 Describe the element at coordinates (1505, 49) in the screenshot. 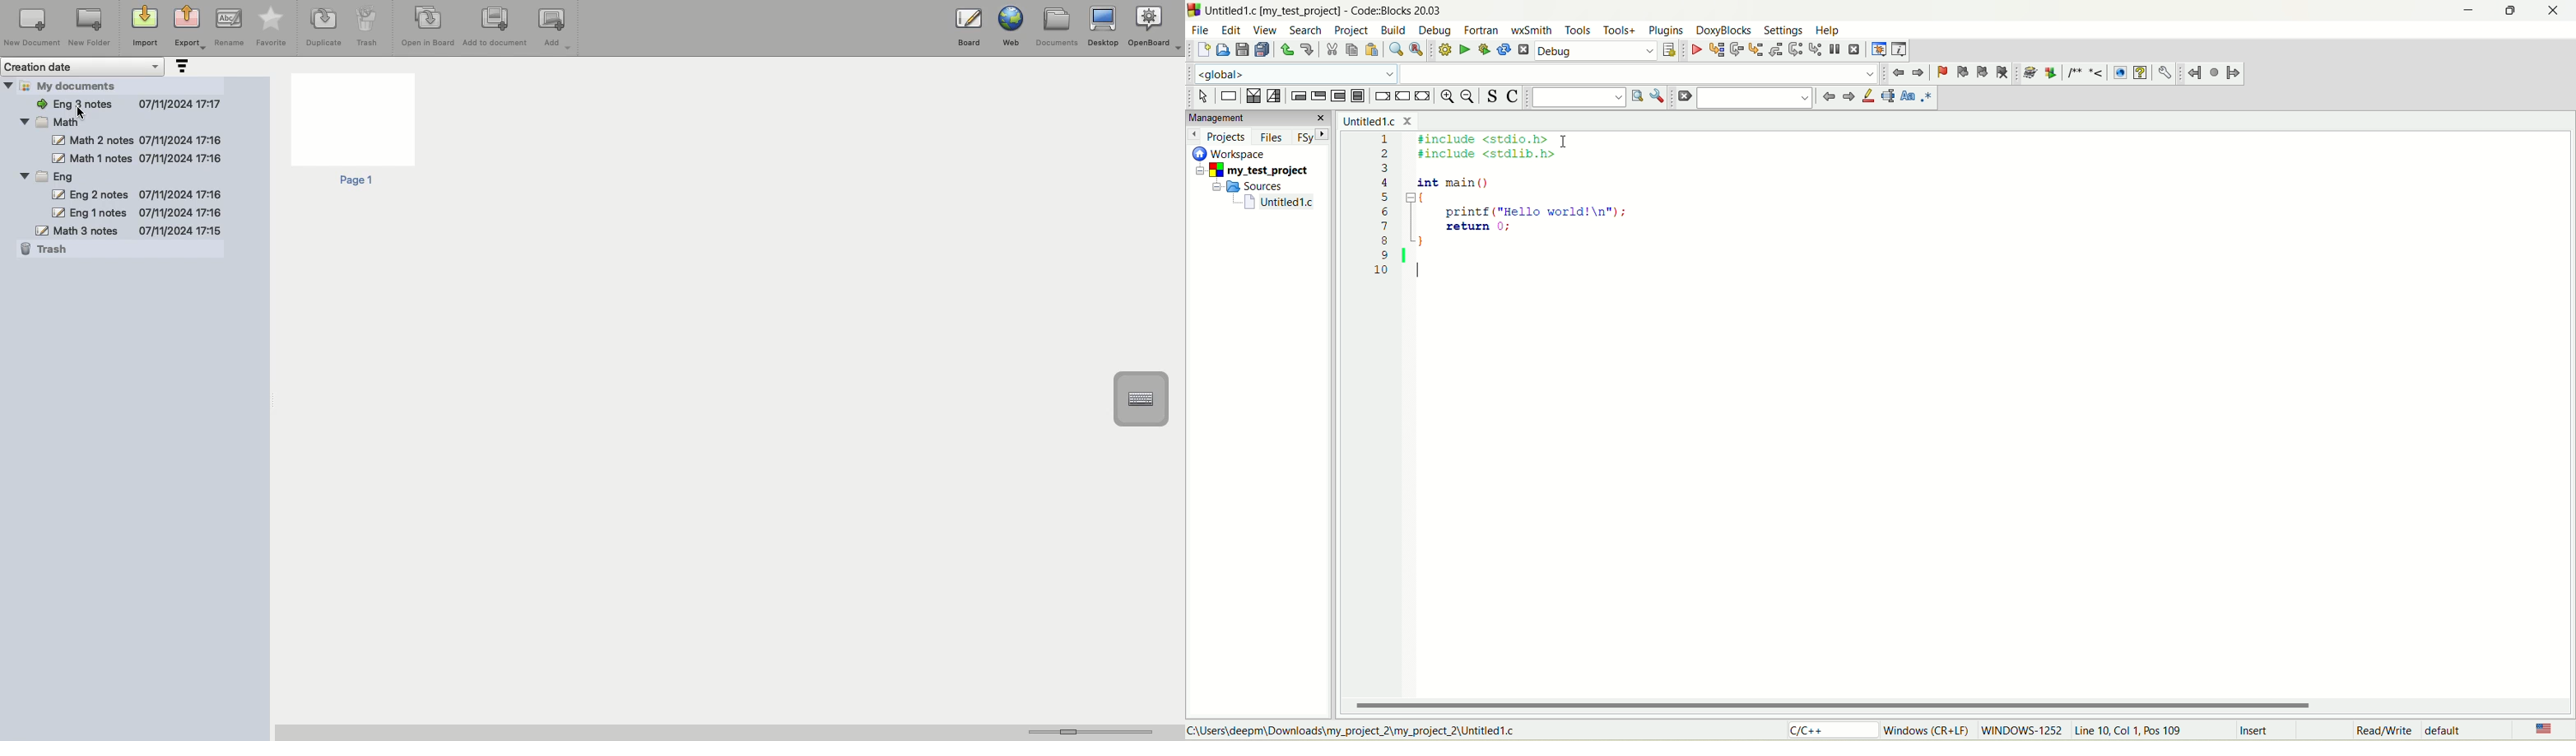

I see `rebuild` at that location.